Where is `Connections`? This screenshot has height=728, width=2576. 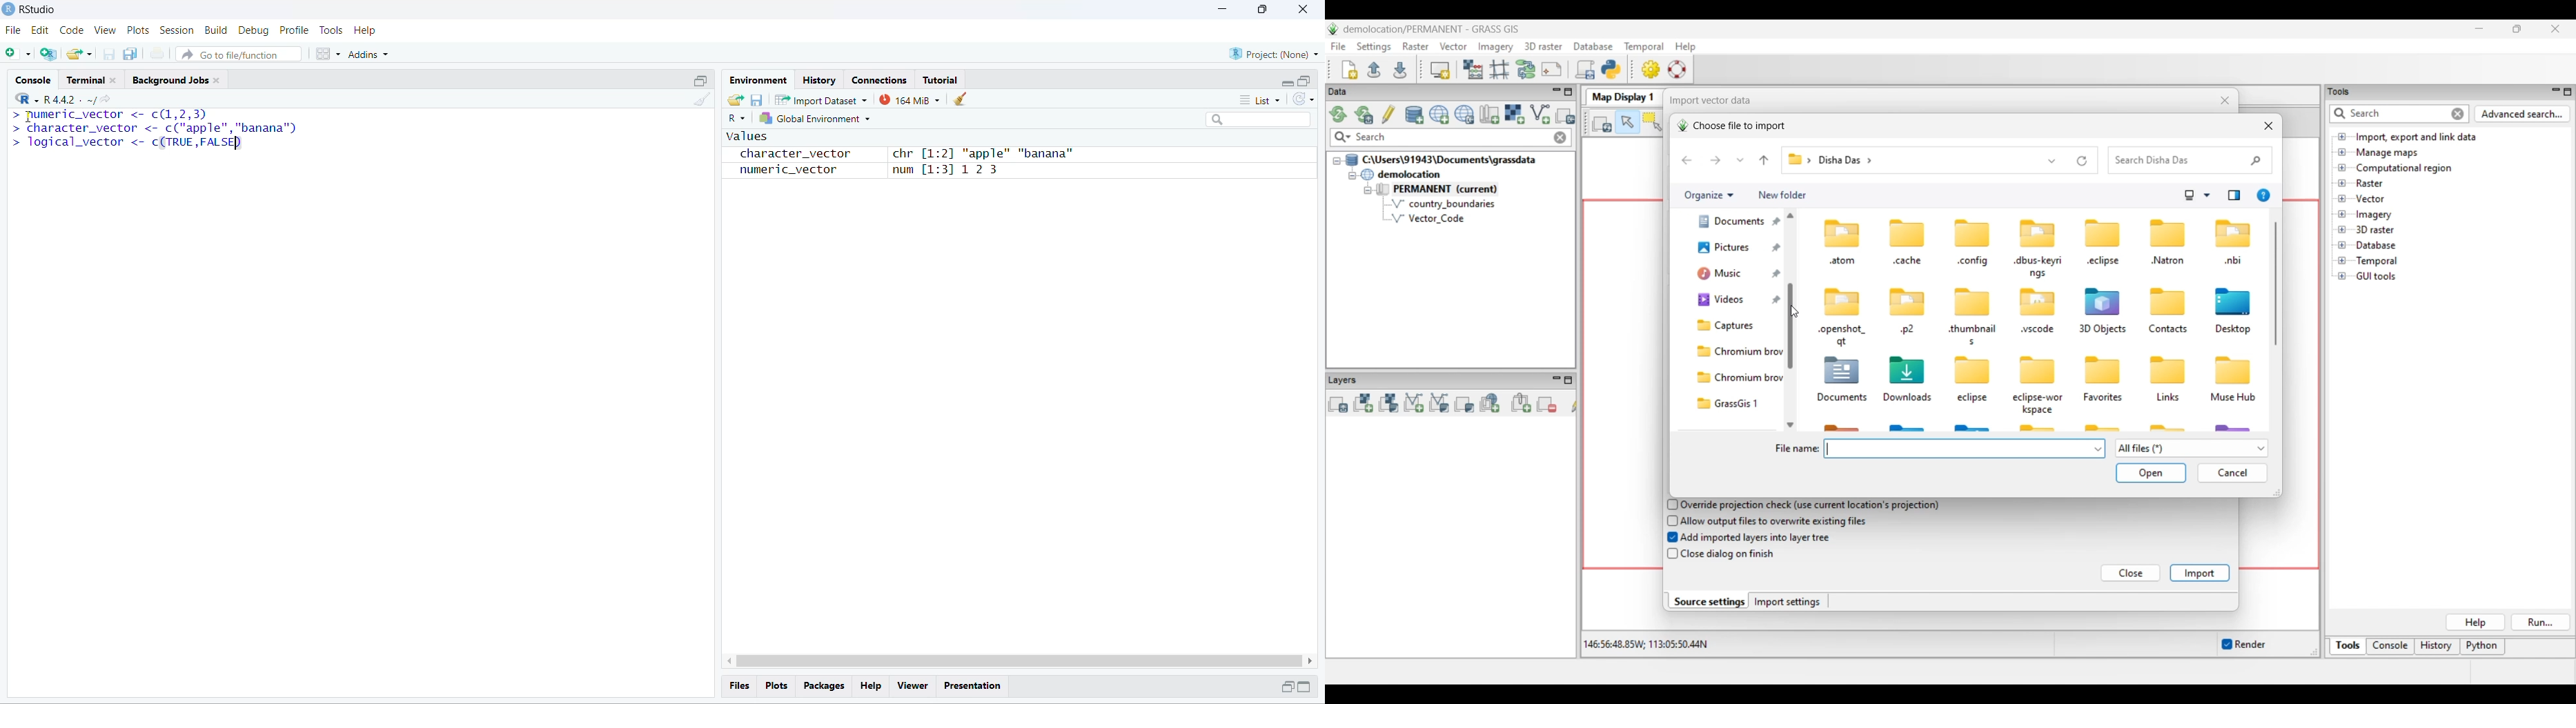 Connections is located at coordinates (878, 79).